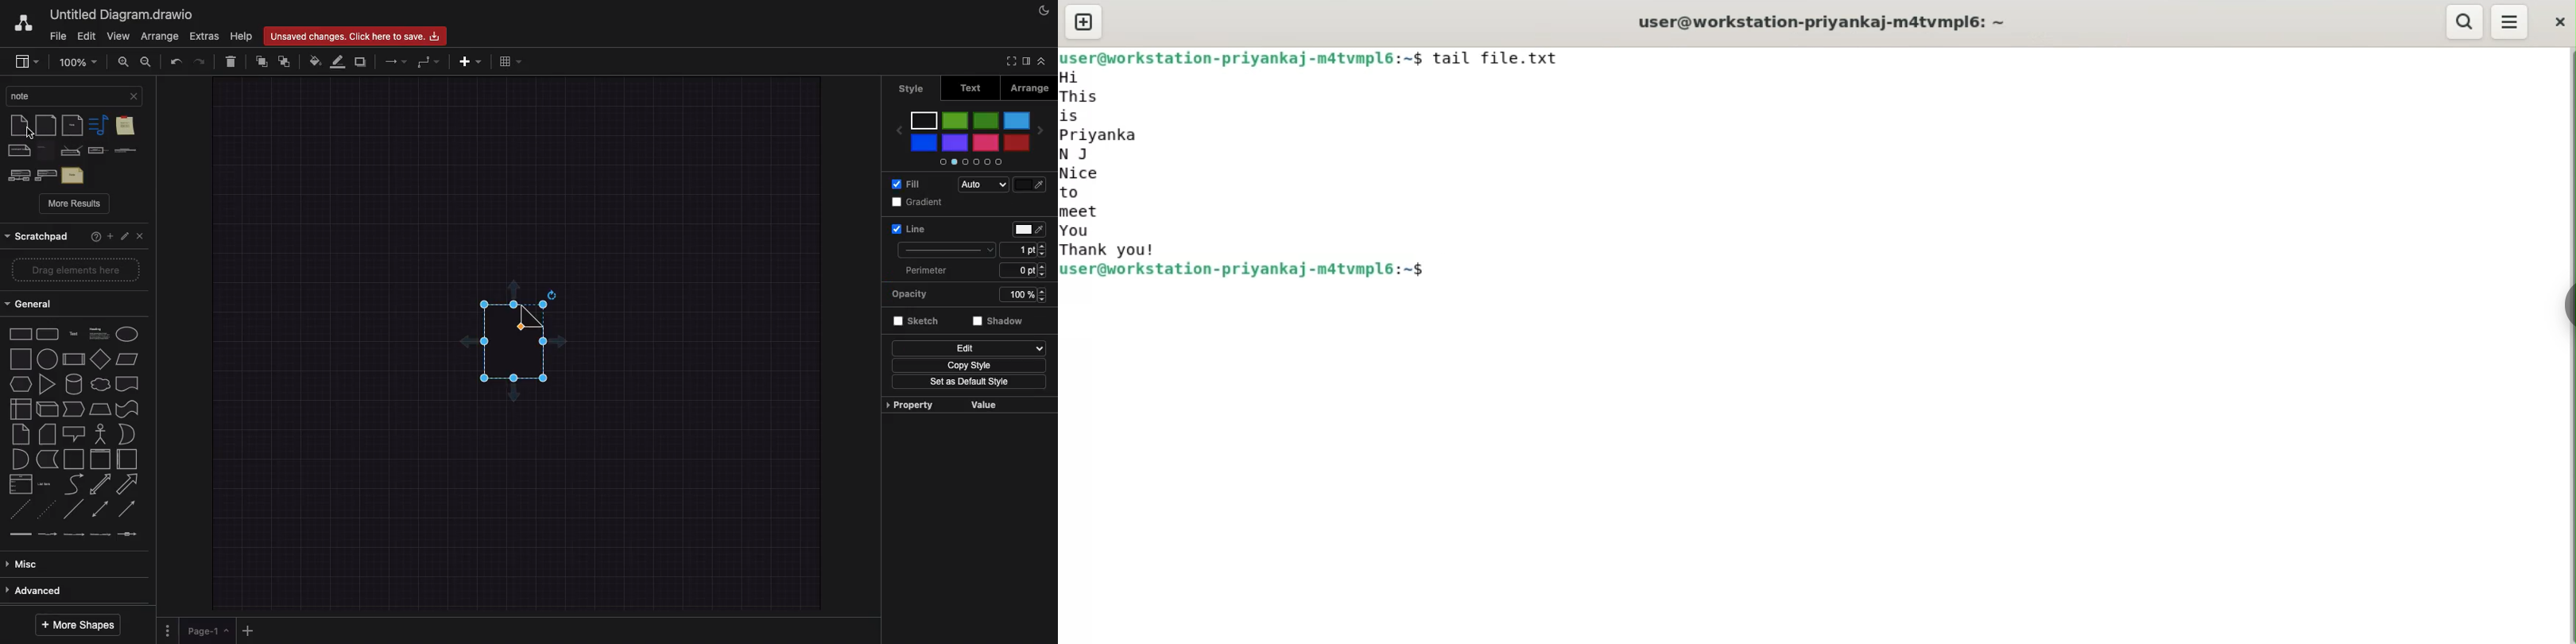  Describe the element at coordinates (243, 35) in the screenshot. I see `Help` at that location.